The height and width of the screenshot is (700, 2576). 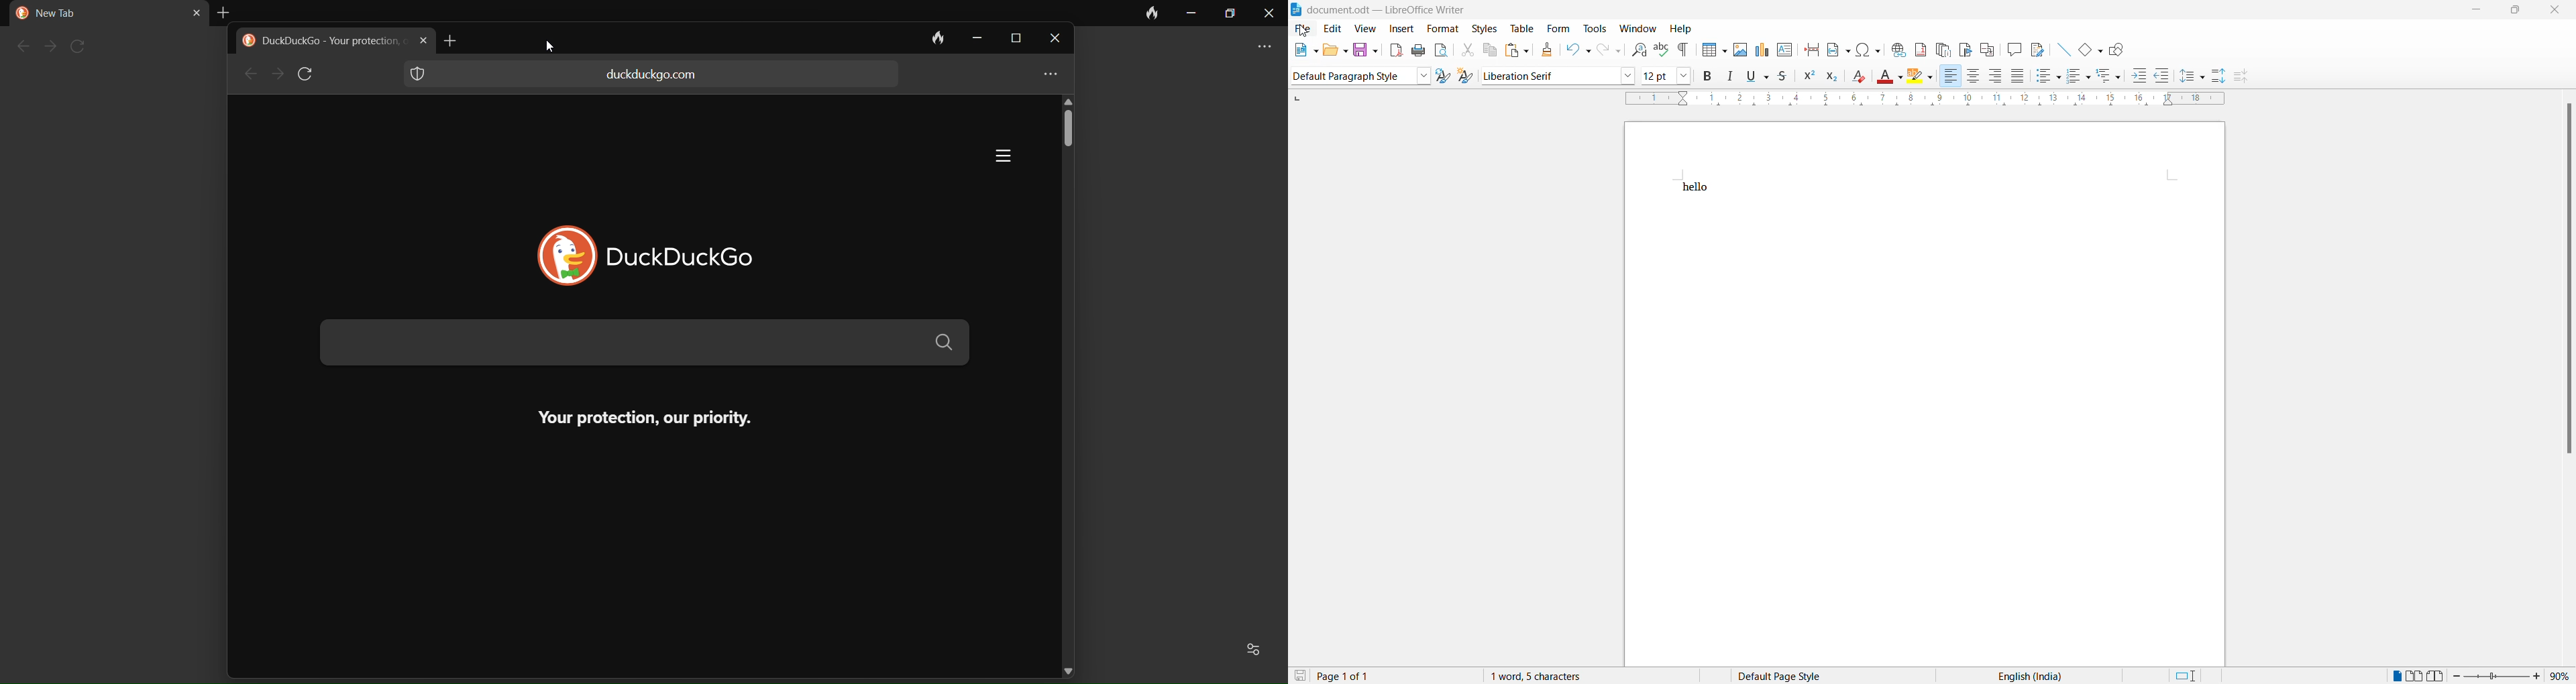 What do you see at coordinates (1548, 76) in the screenshot?
I see `Selected font` at bounding box center [1548, 76].